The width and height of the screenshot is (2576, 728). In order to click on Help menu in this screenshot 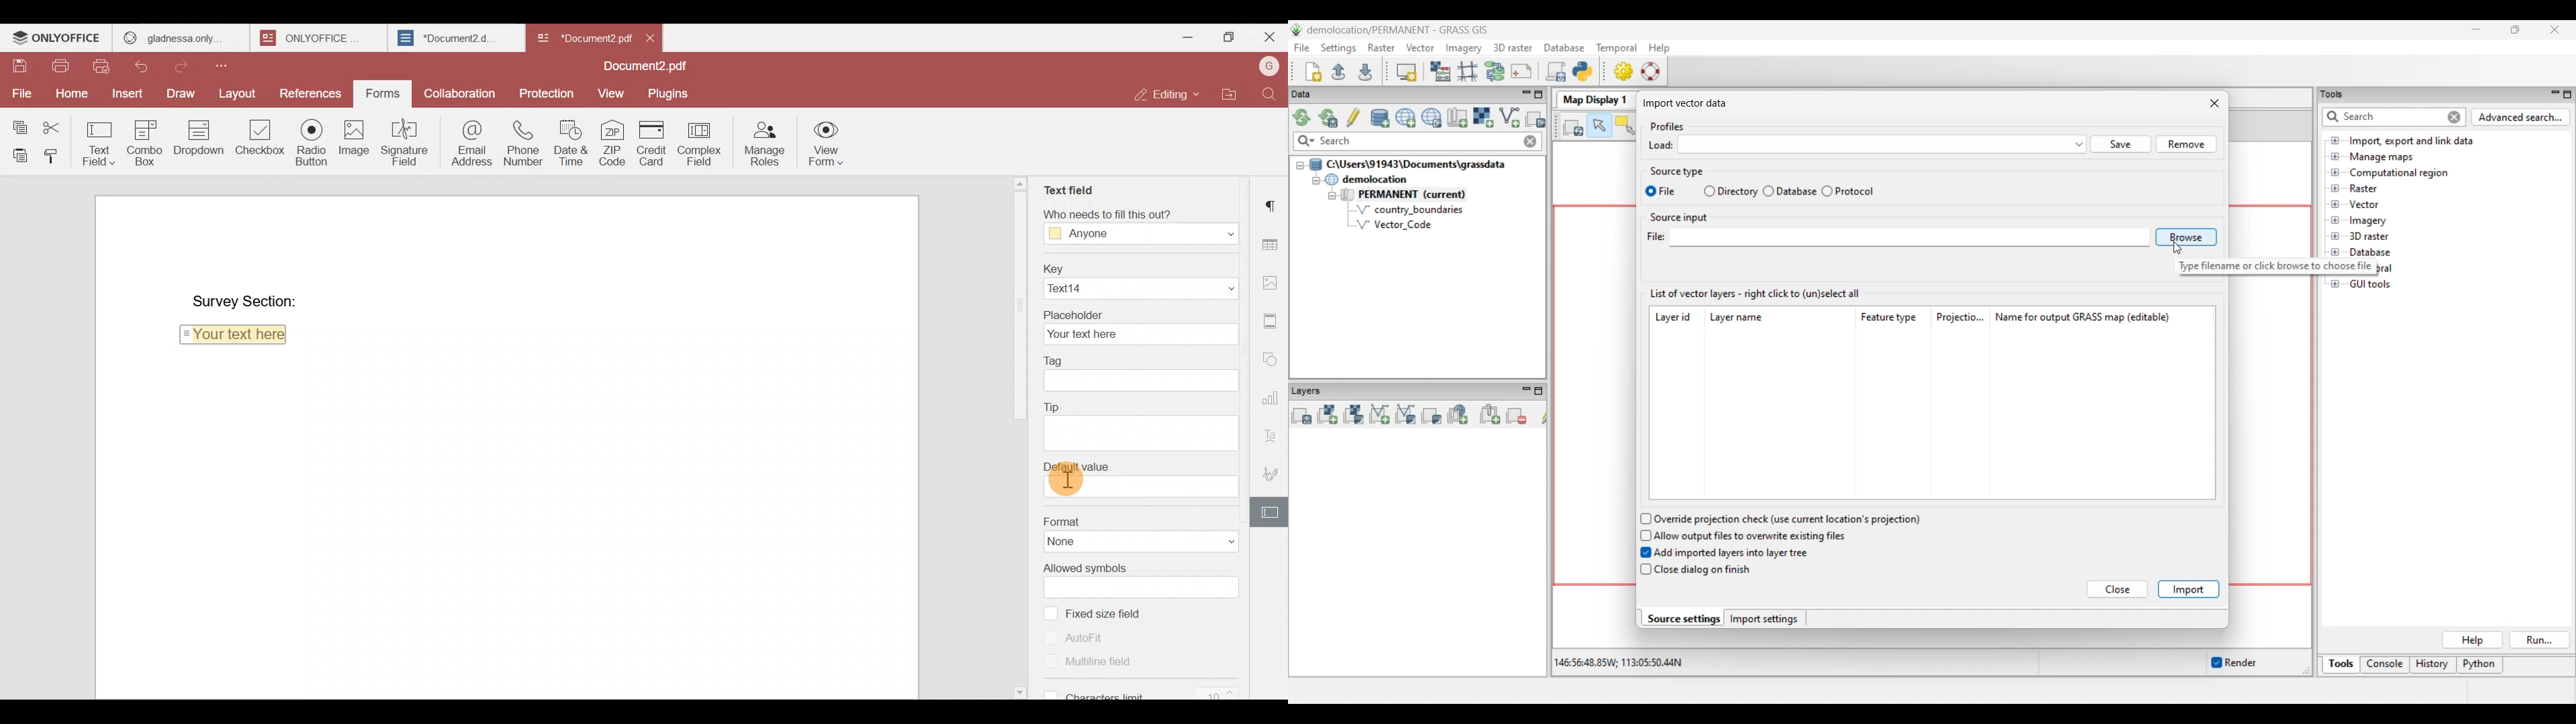, I will do `click(1659, 48)`.